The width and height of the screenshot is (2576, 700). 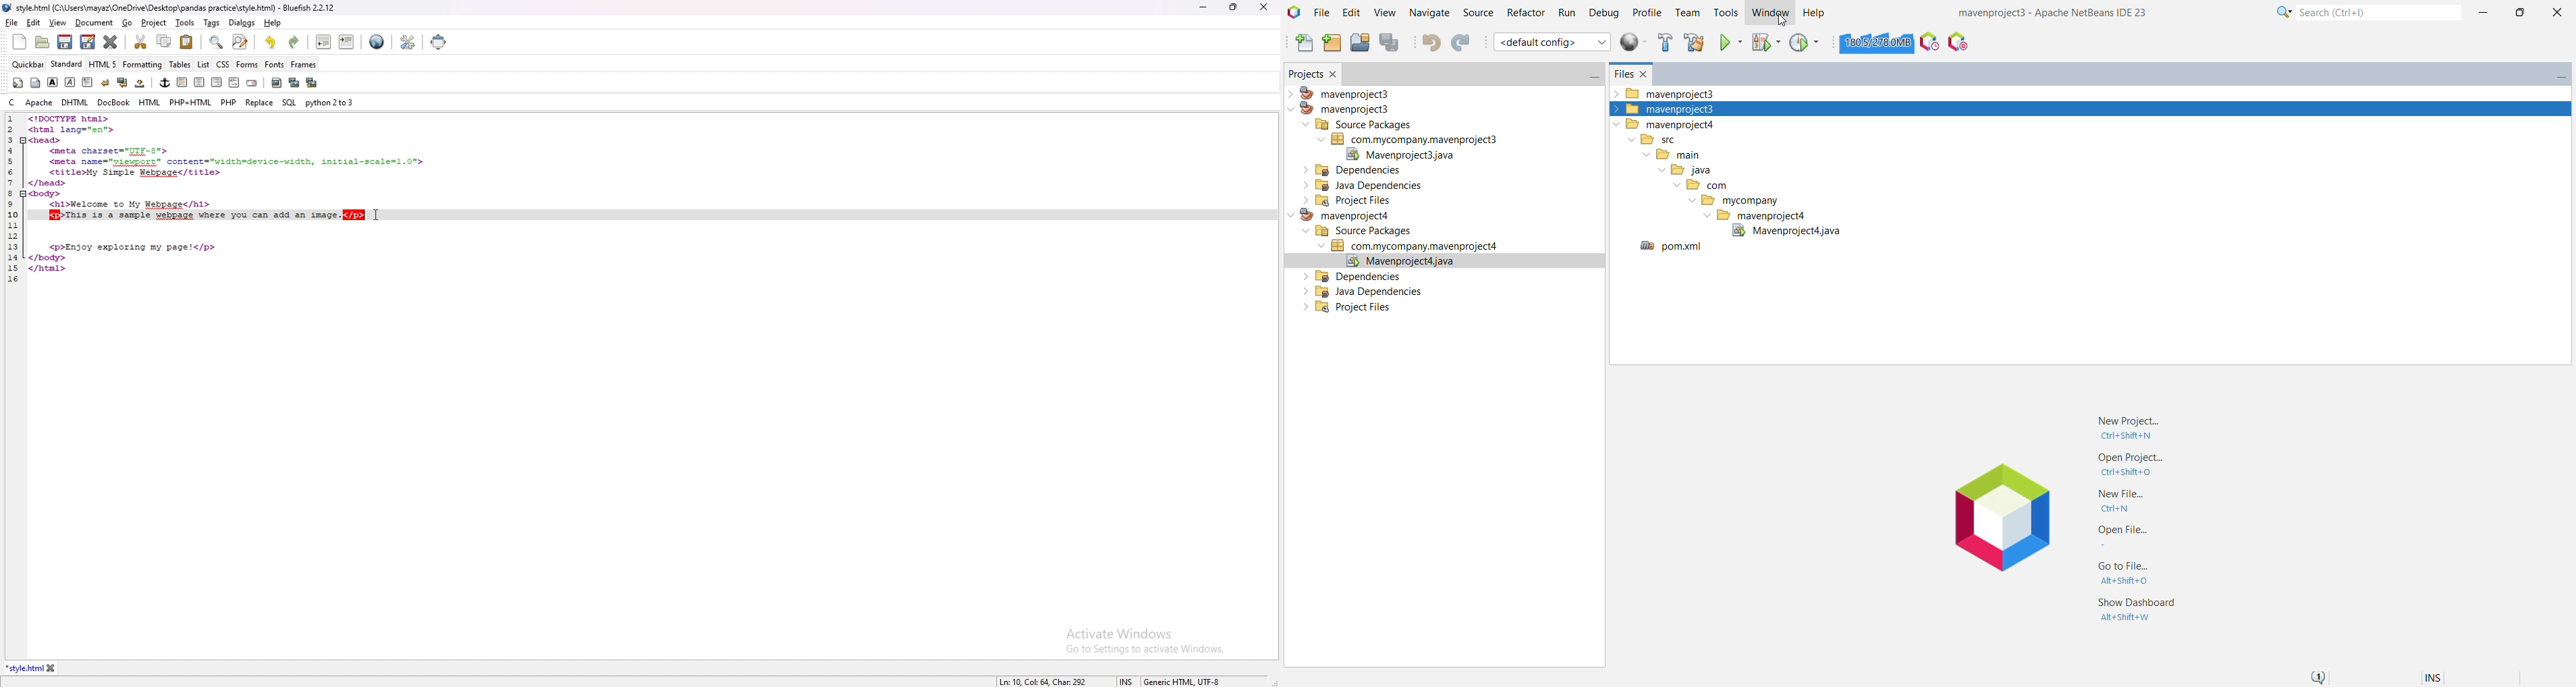 What do you see at coordinates (259, 103) in the screenshot?
I see `replace` at bounding box center [259, 103].